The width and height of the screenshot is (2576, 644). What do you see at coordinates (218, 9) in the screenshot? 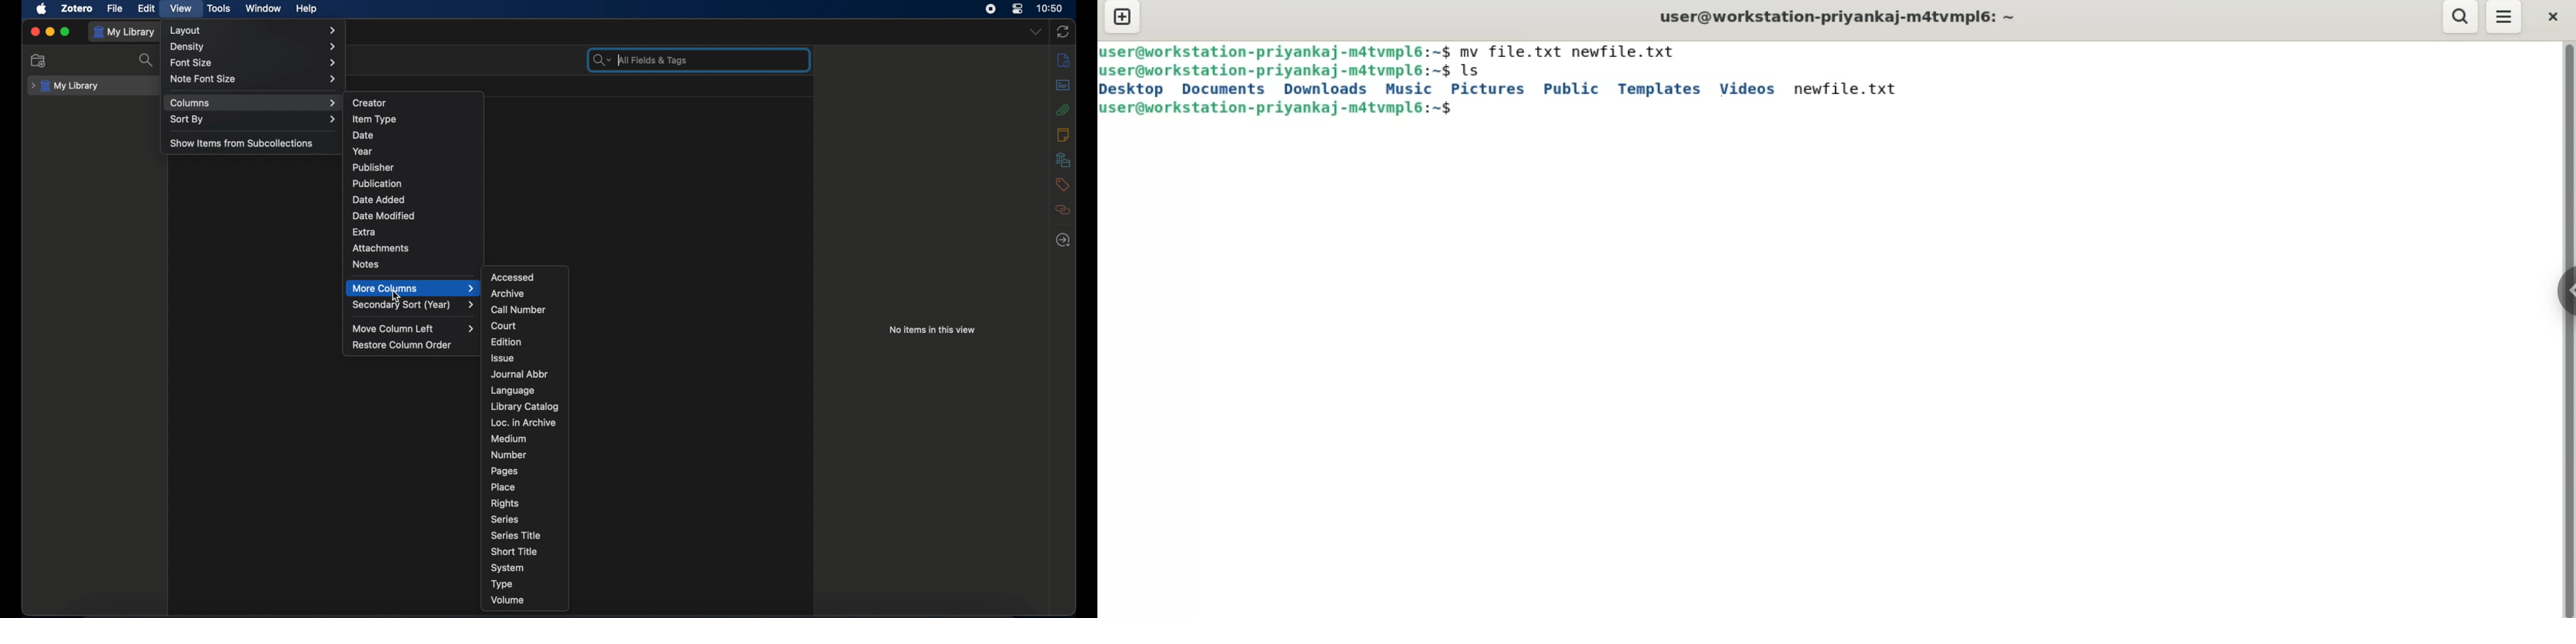
I see `tools` at bounding box center [218, 9].